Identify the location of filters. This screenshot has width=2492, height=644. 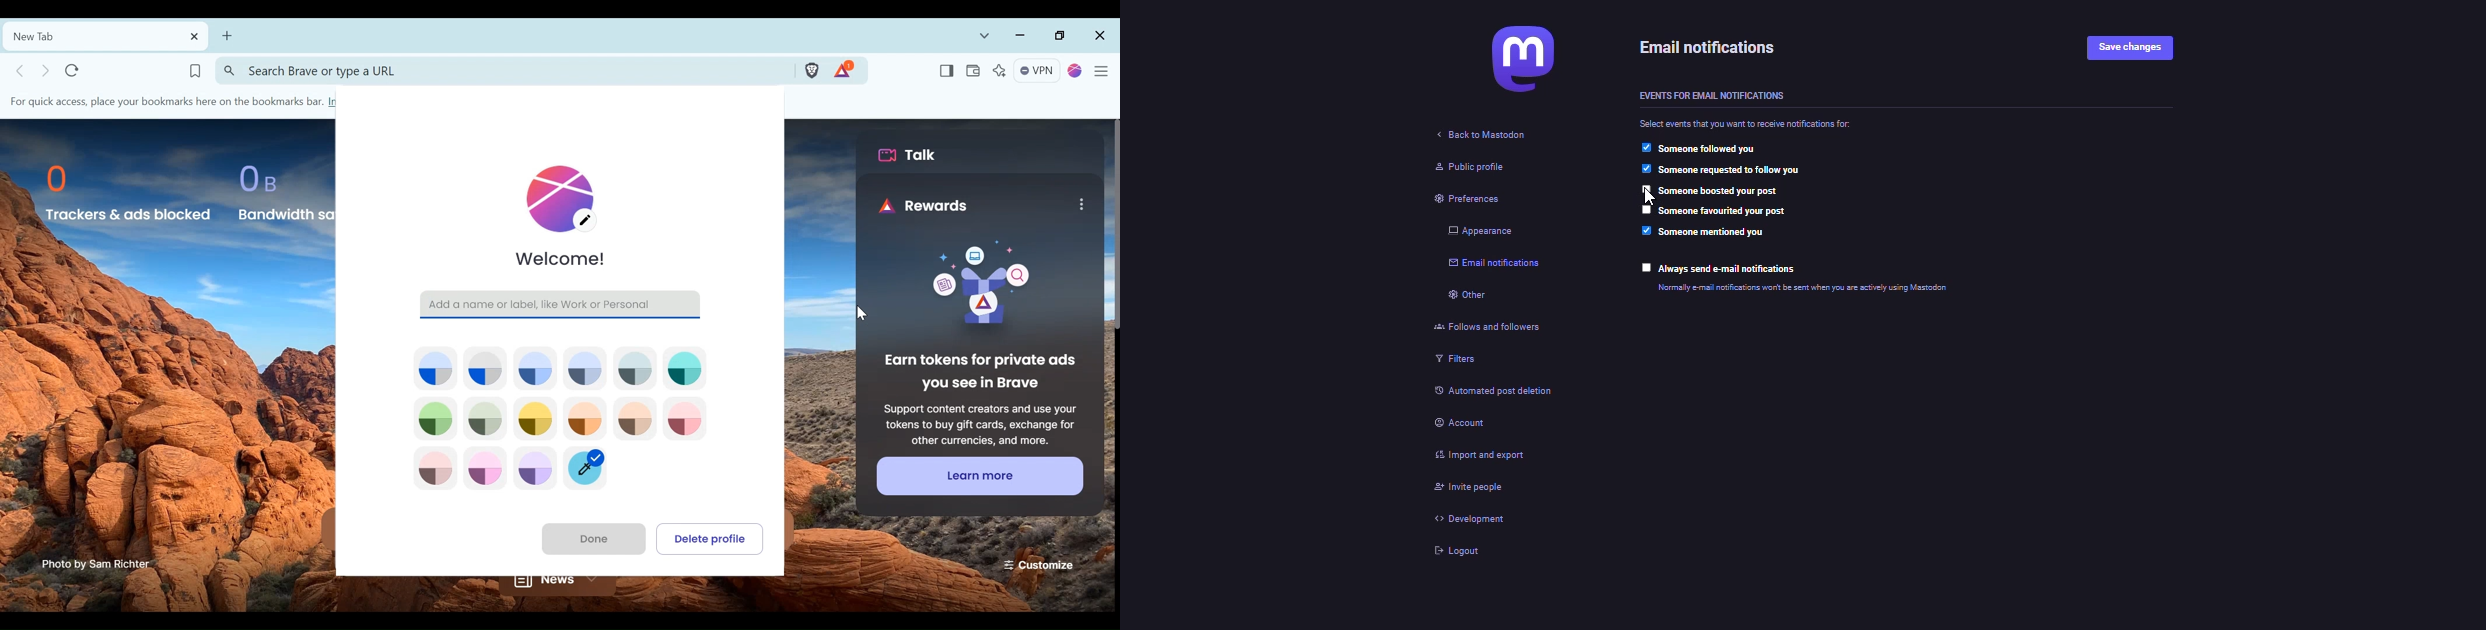
(1446, 361).